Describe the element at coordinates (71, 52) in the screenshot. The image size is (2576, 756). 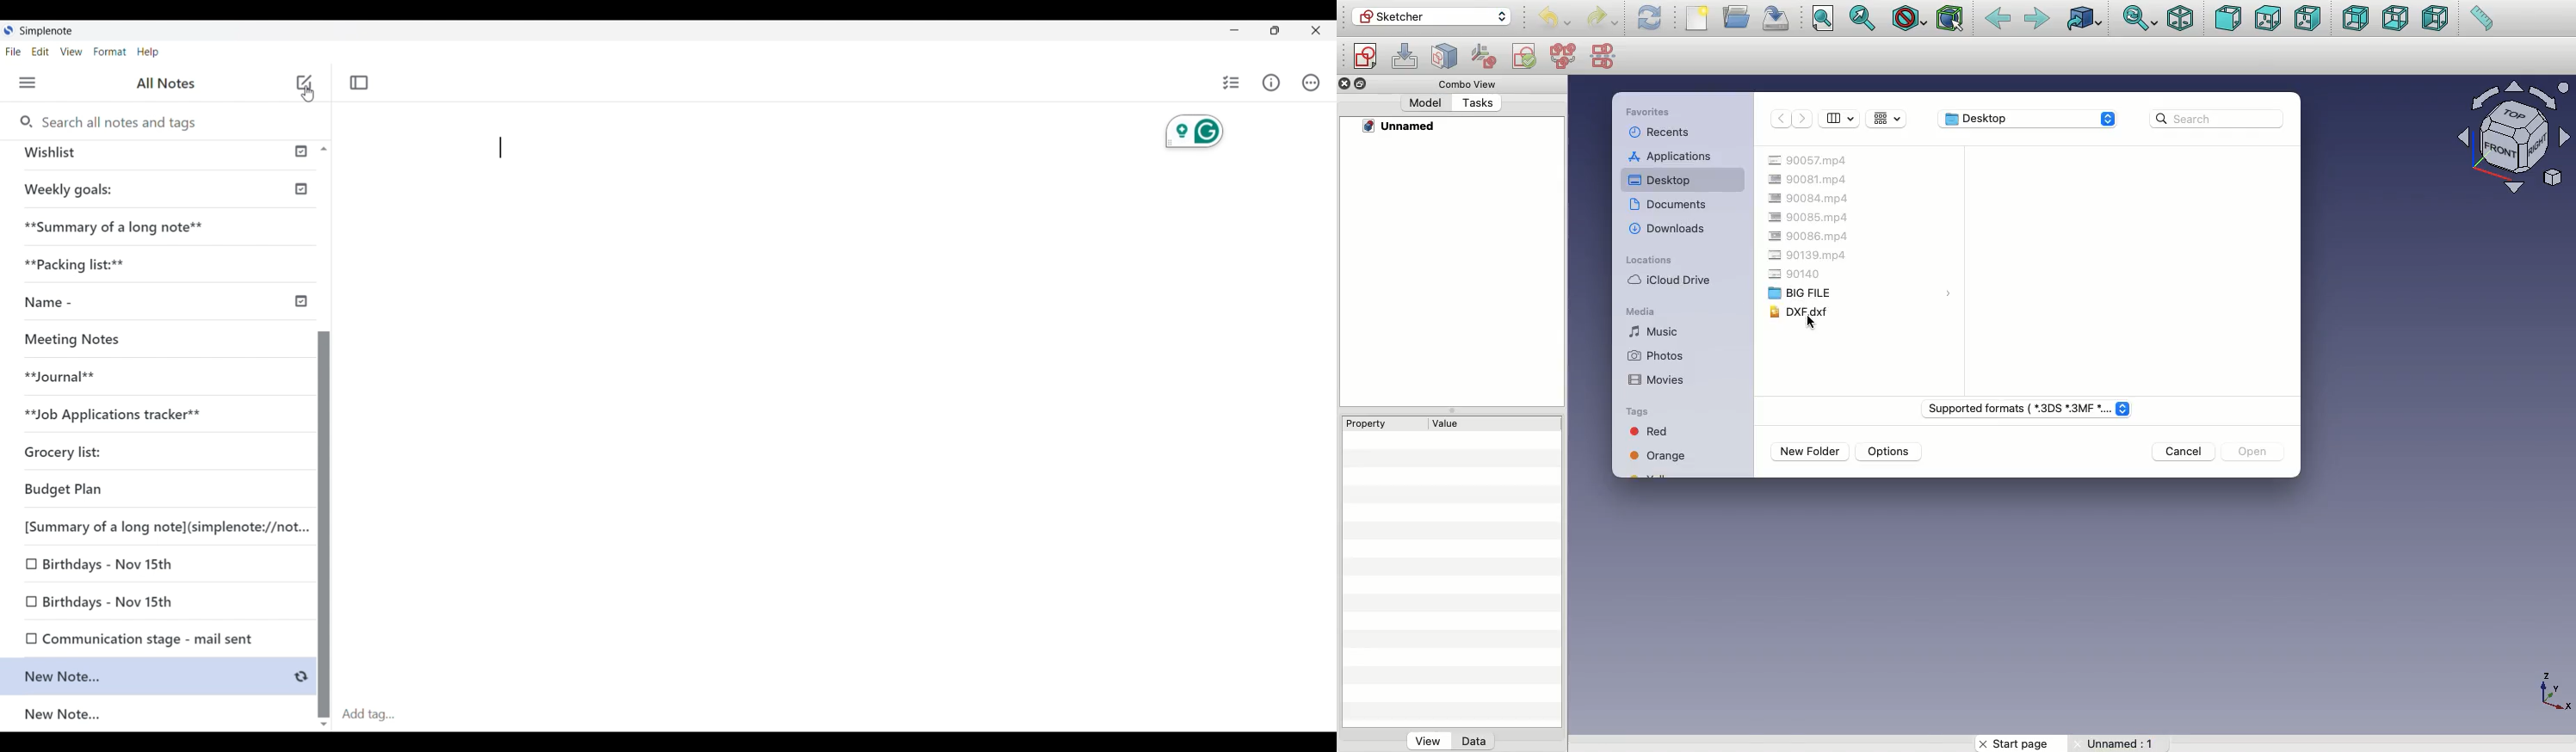
I see `View menu` at that location.